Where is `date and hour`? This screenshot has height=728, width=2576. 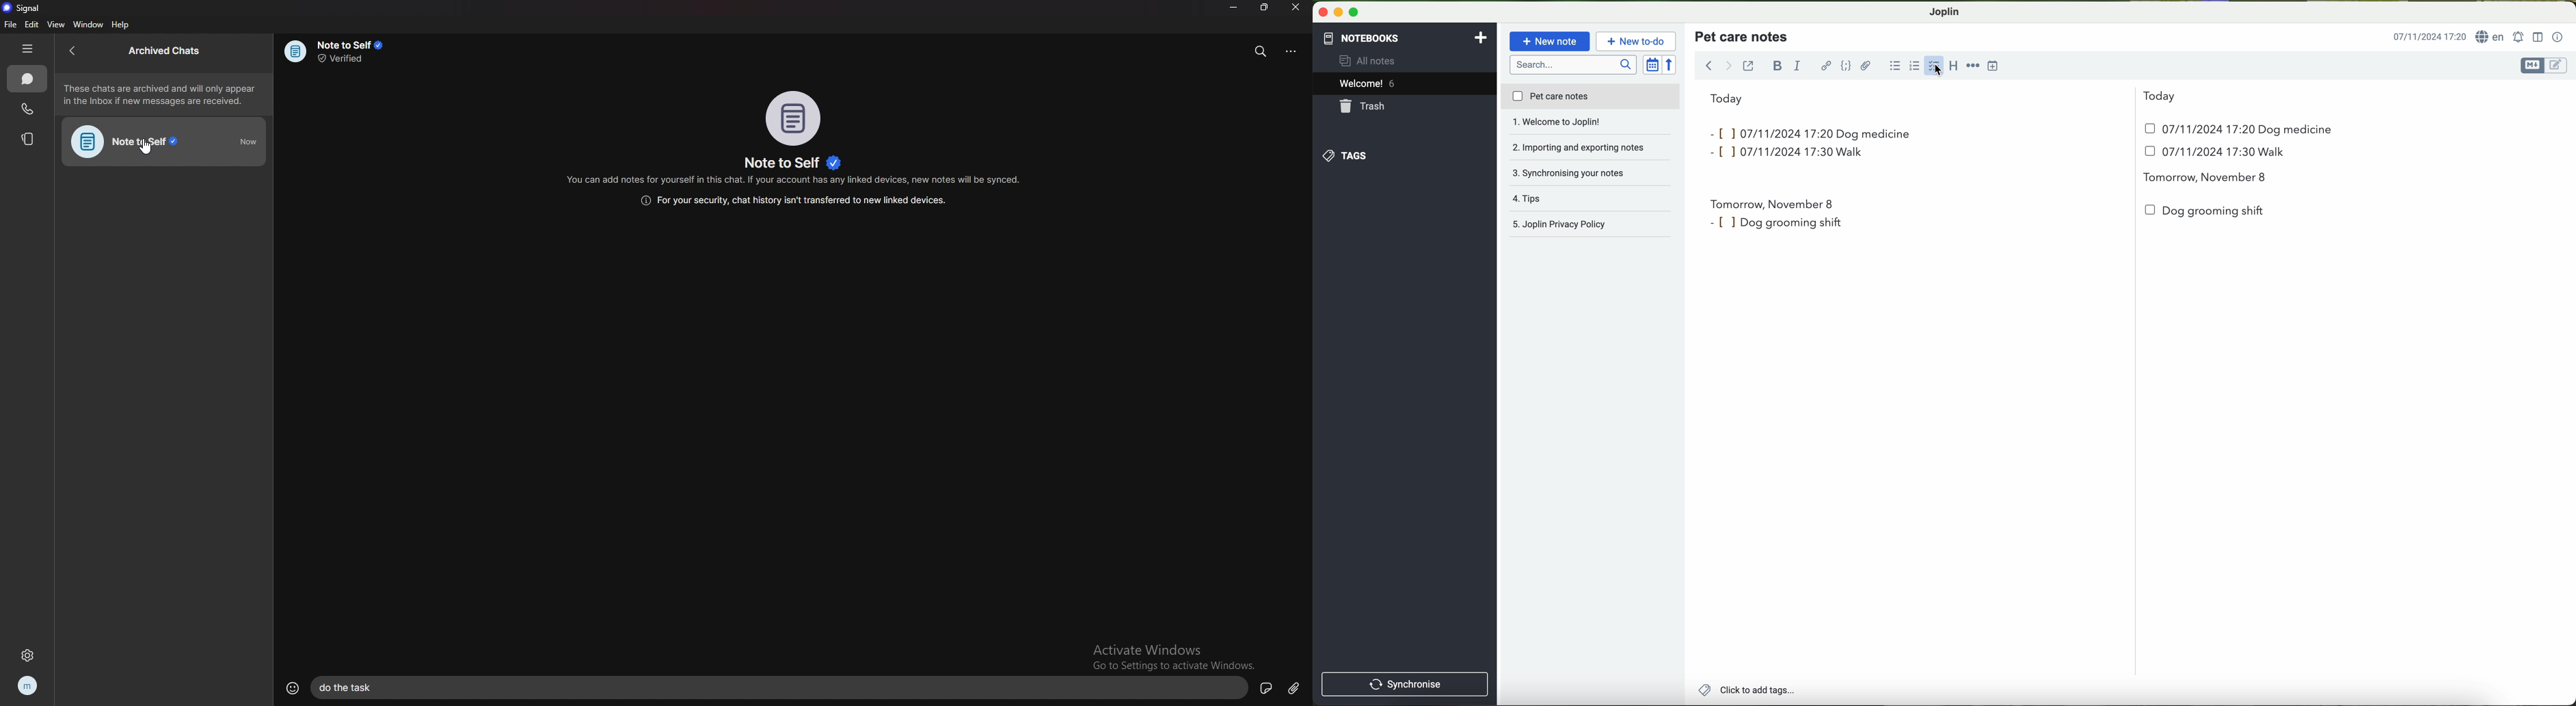
date and hour is located at coordinates (2019, 156).